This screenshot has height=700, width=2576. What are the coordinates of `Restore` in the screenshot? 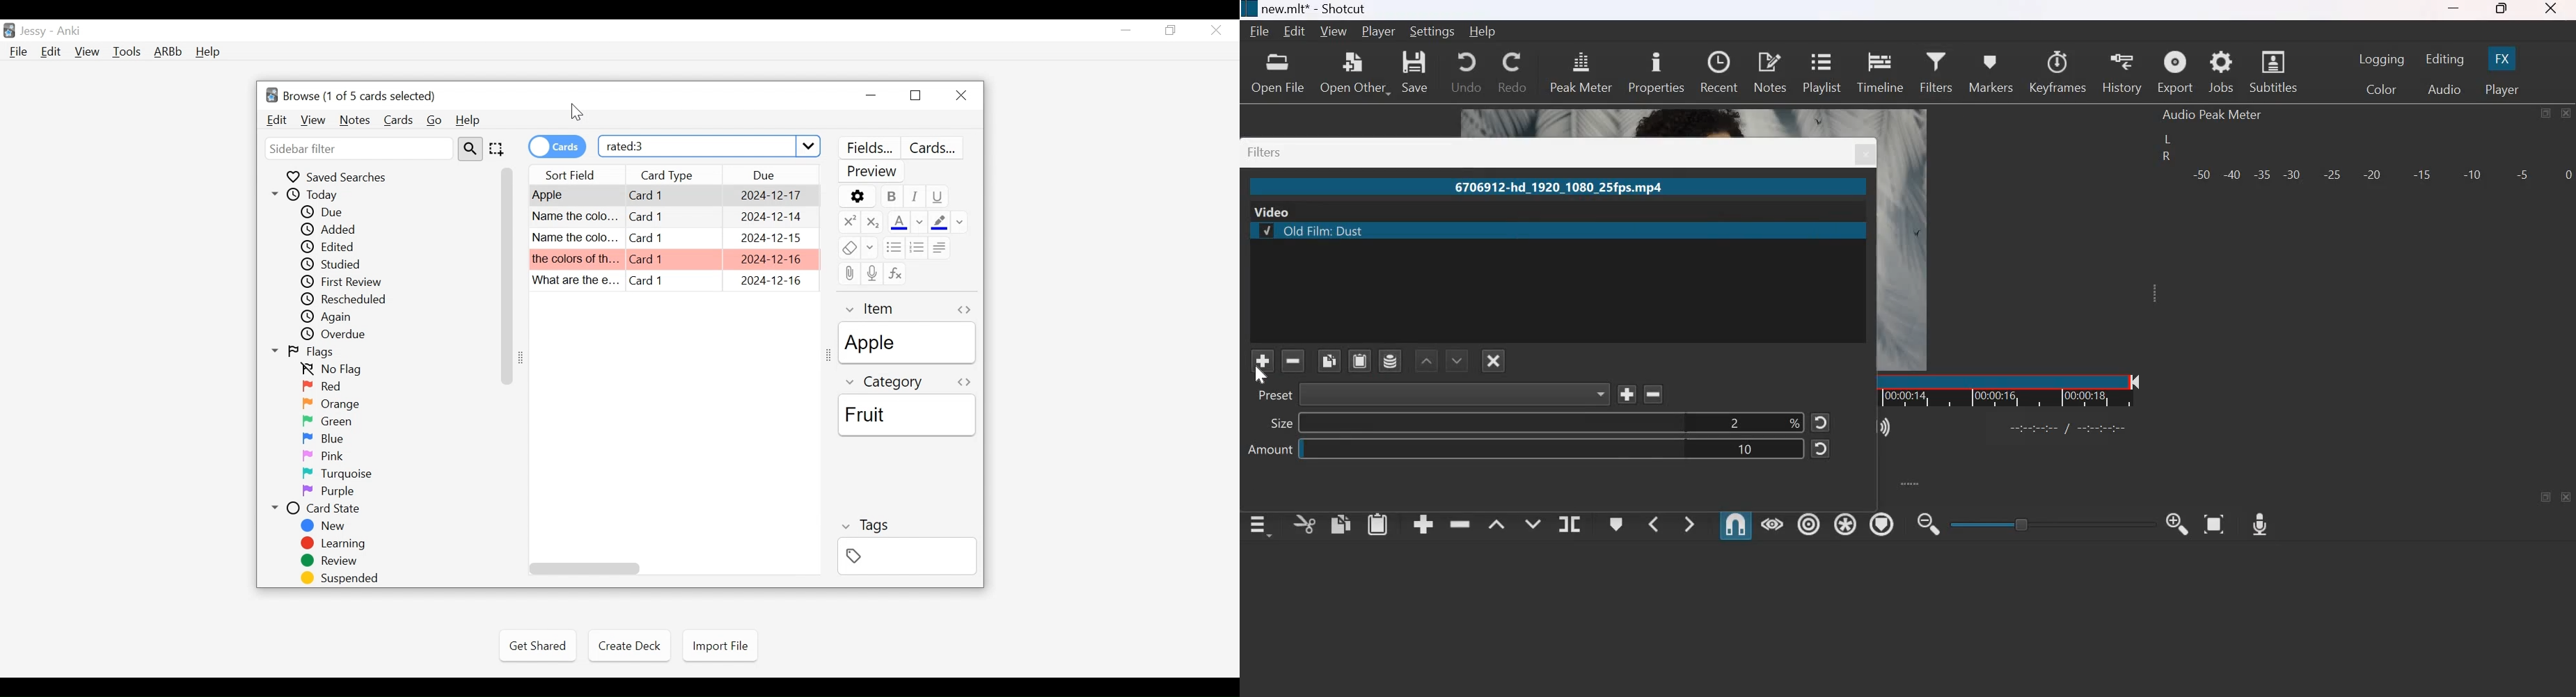 It's located at (1173, 30).